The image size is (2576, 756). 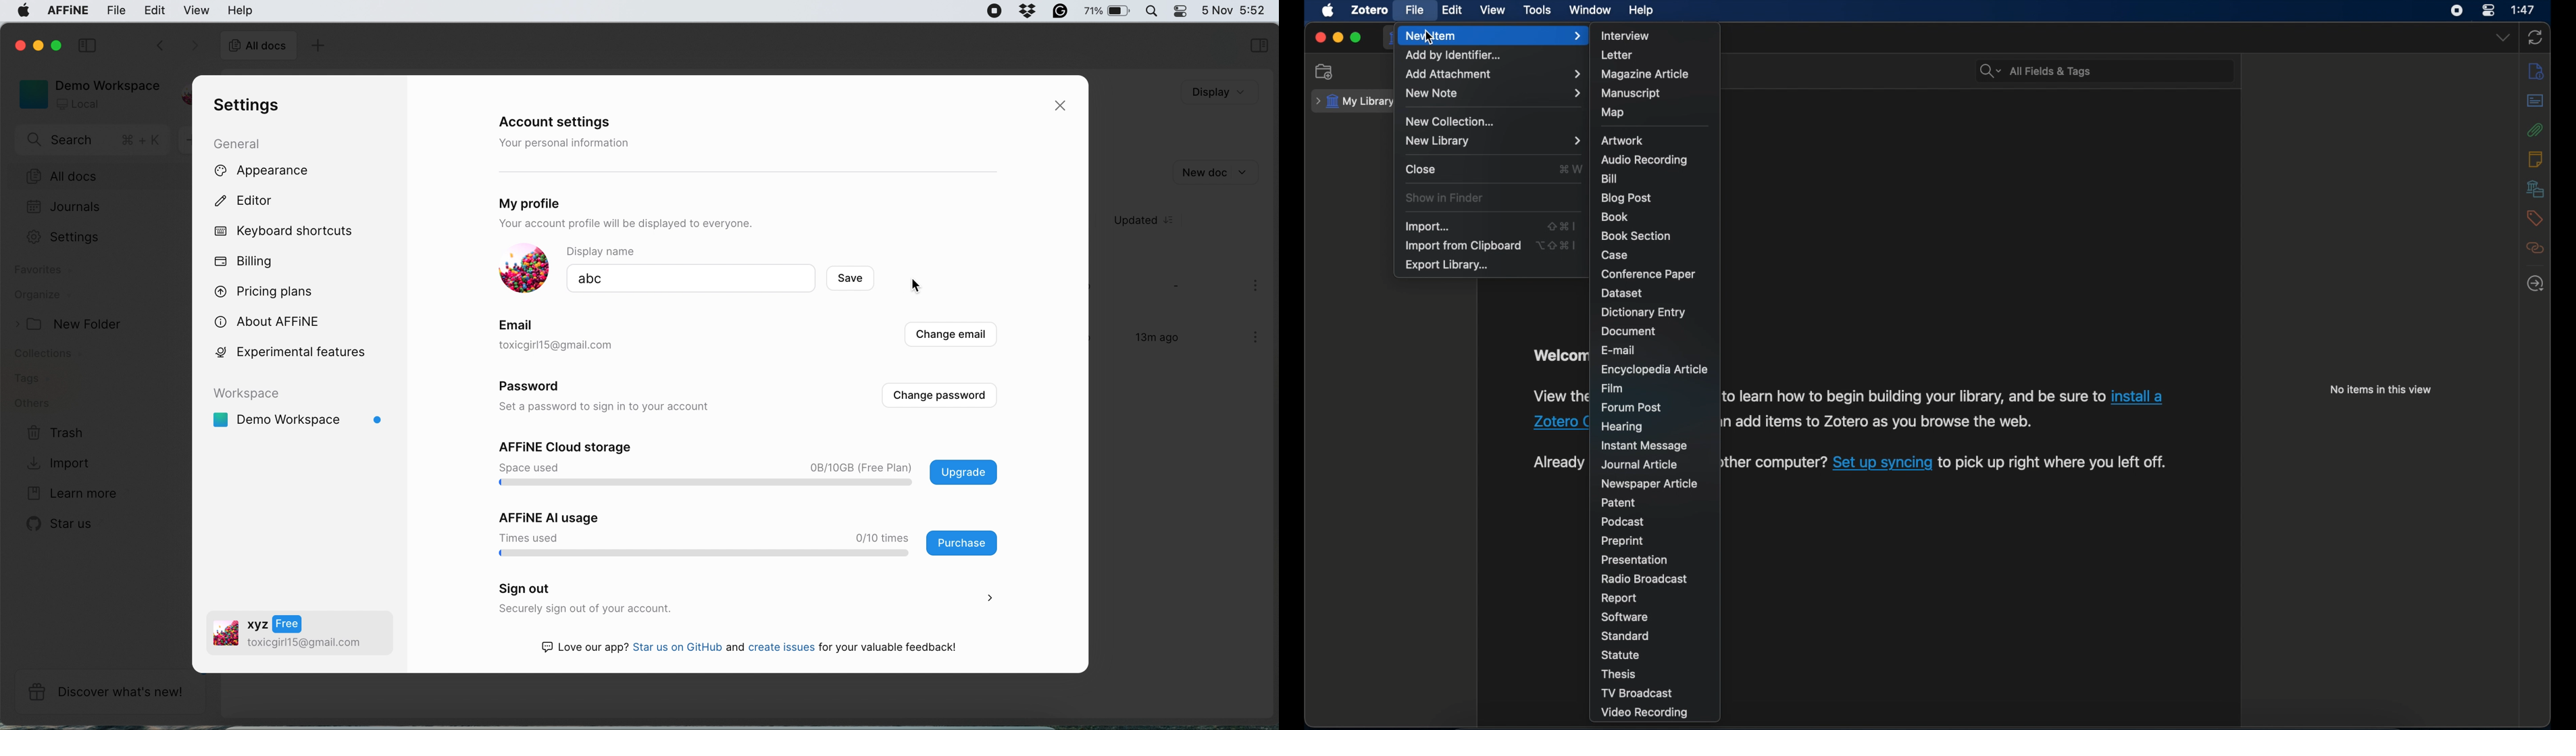 I want to click on to learn how to begin building your library, and be sure to, so click(x=1914, y=394).